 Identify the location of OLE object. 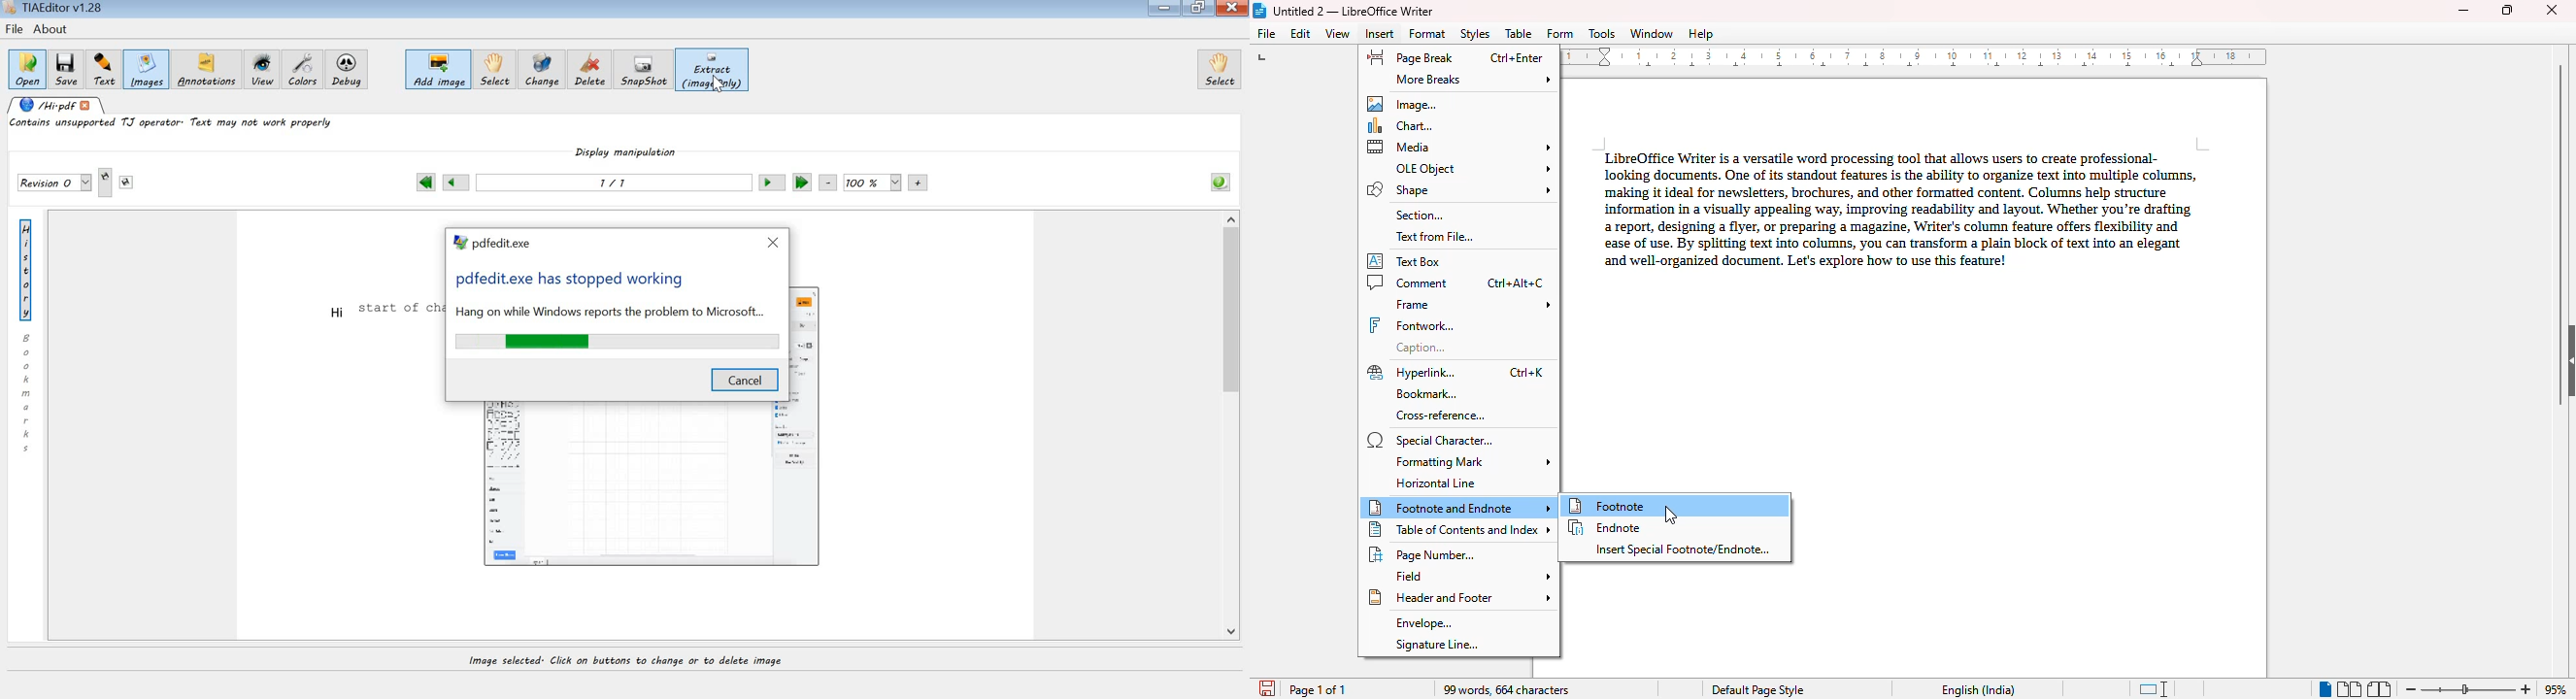
(1471, 169).